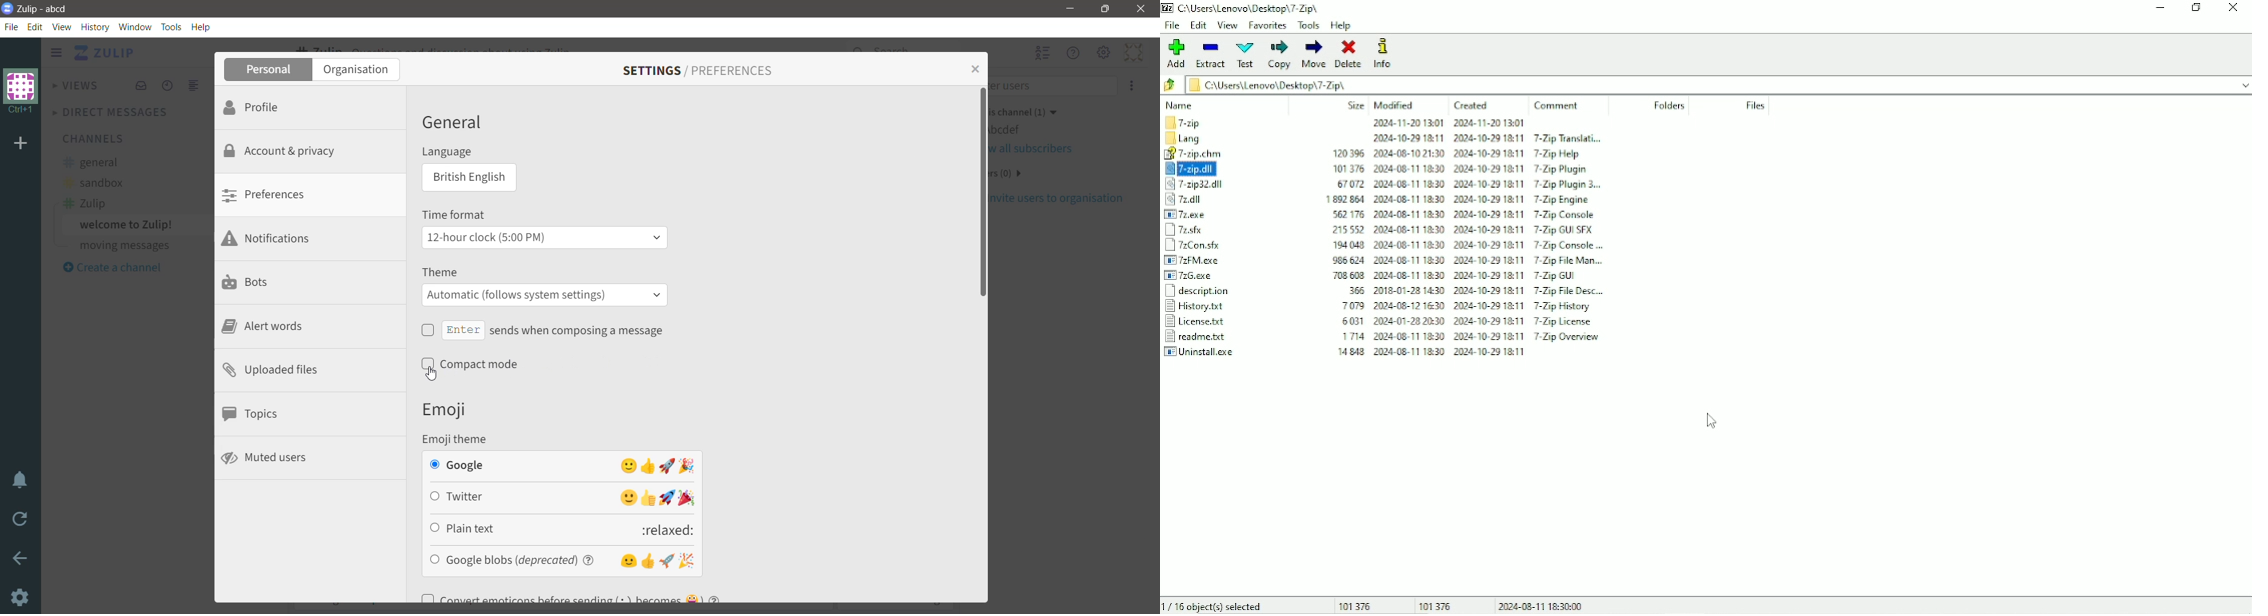  Describe the element at coordinates (124, 245) in the screenshot. I see `moving messages` at that location.